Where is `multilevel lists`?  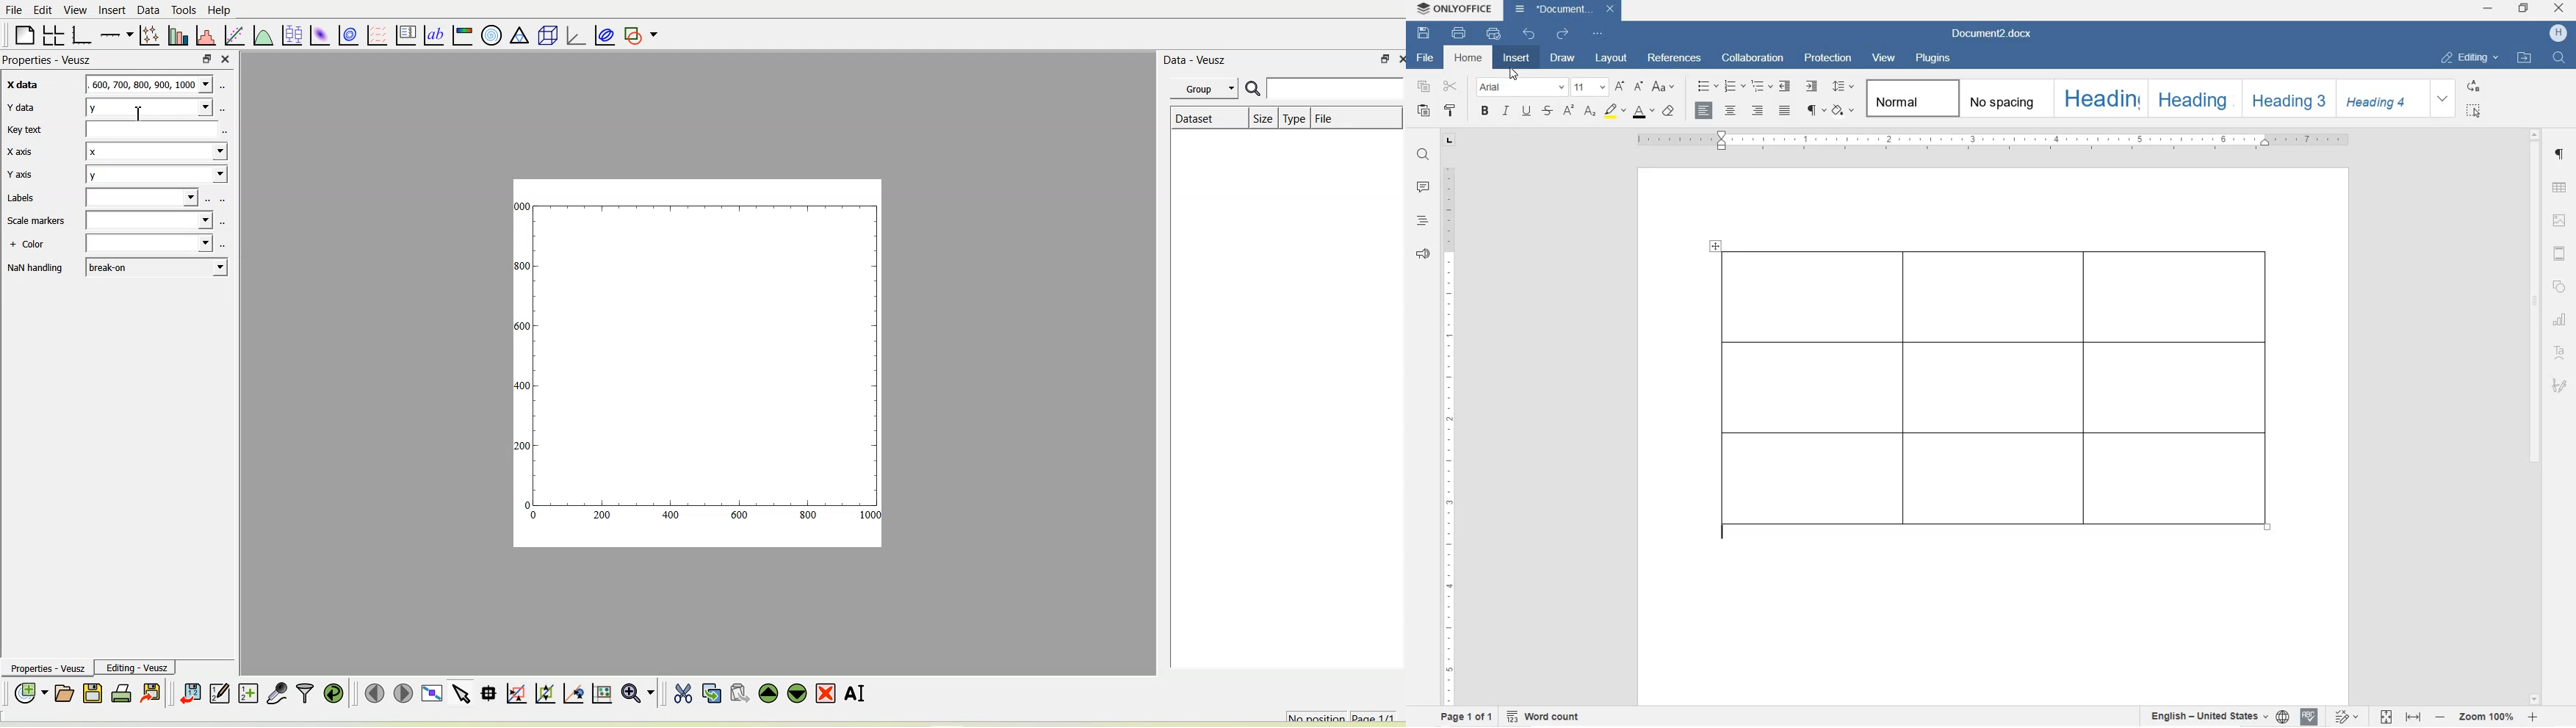 multilevel lists is located at coordinates (1759, 87).